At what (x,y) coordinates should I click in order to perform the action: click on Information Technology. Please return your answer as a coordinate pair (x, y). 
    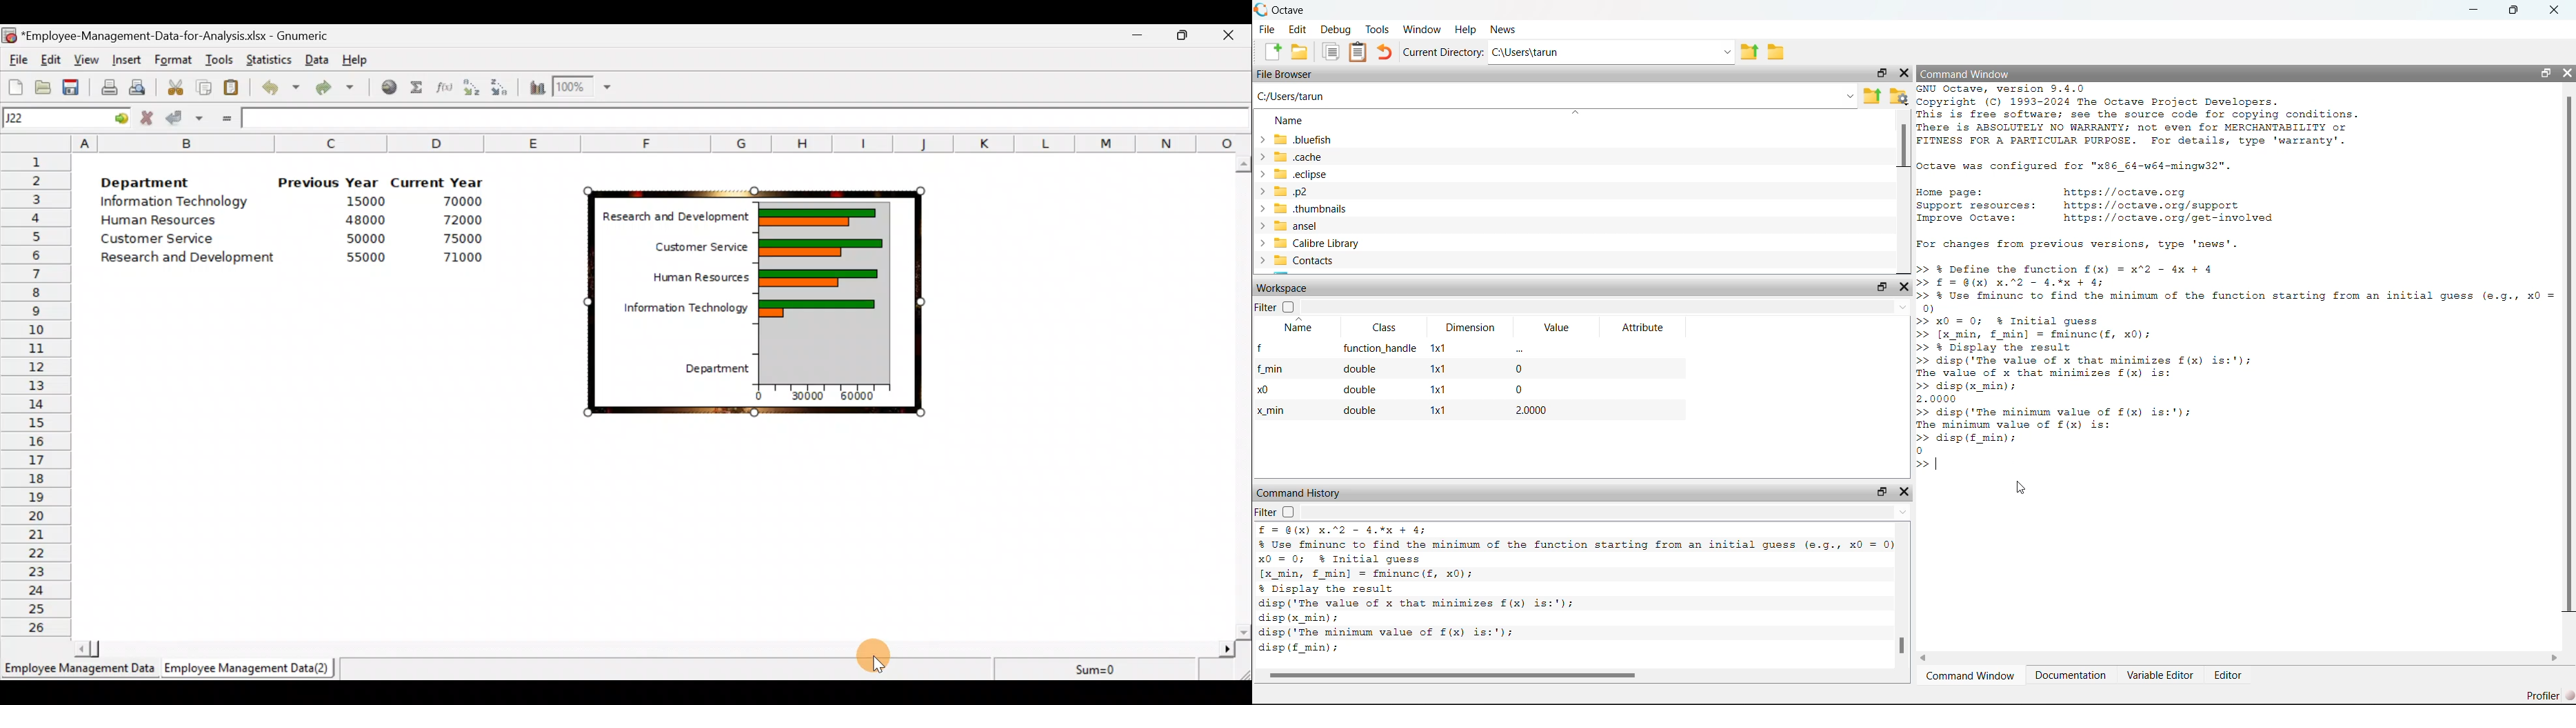
    Looking at the image, I should click on (175, 204).